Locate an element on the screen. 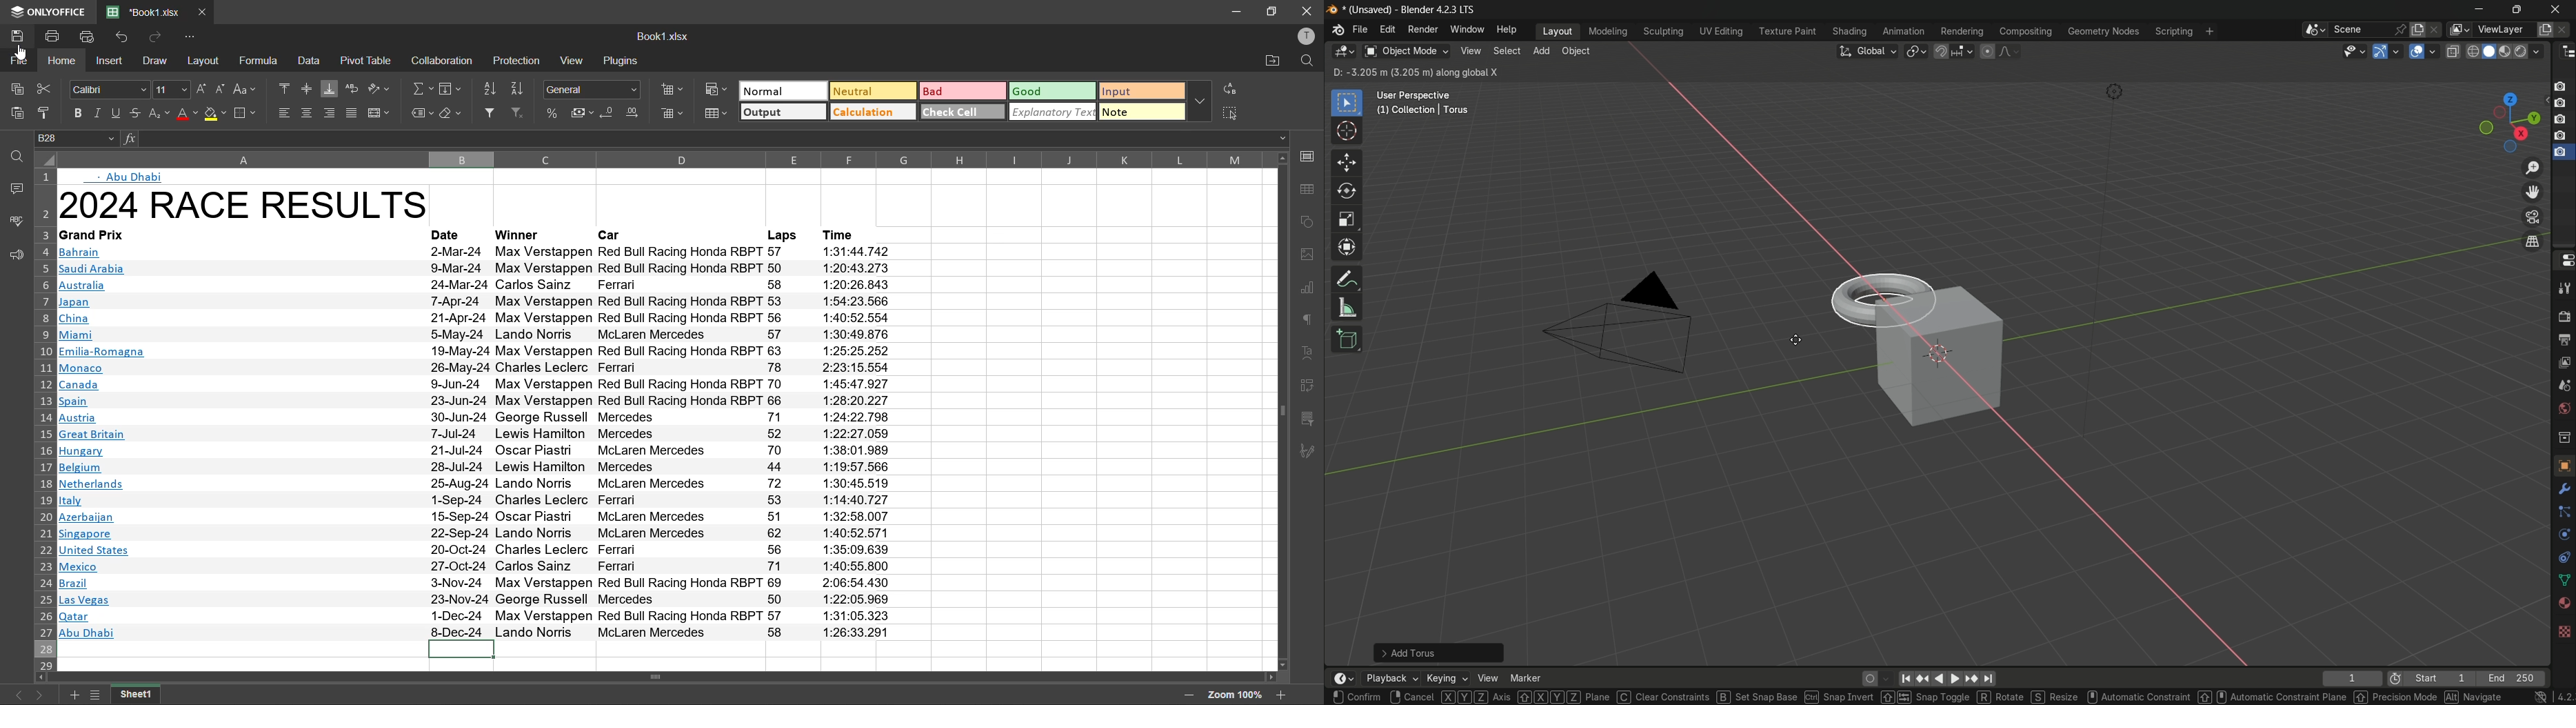  collaboration is located at coordinates (445, 59).